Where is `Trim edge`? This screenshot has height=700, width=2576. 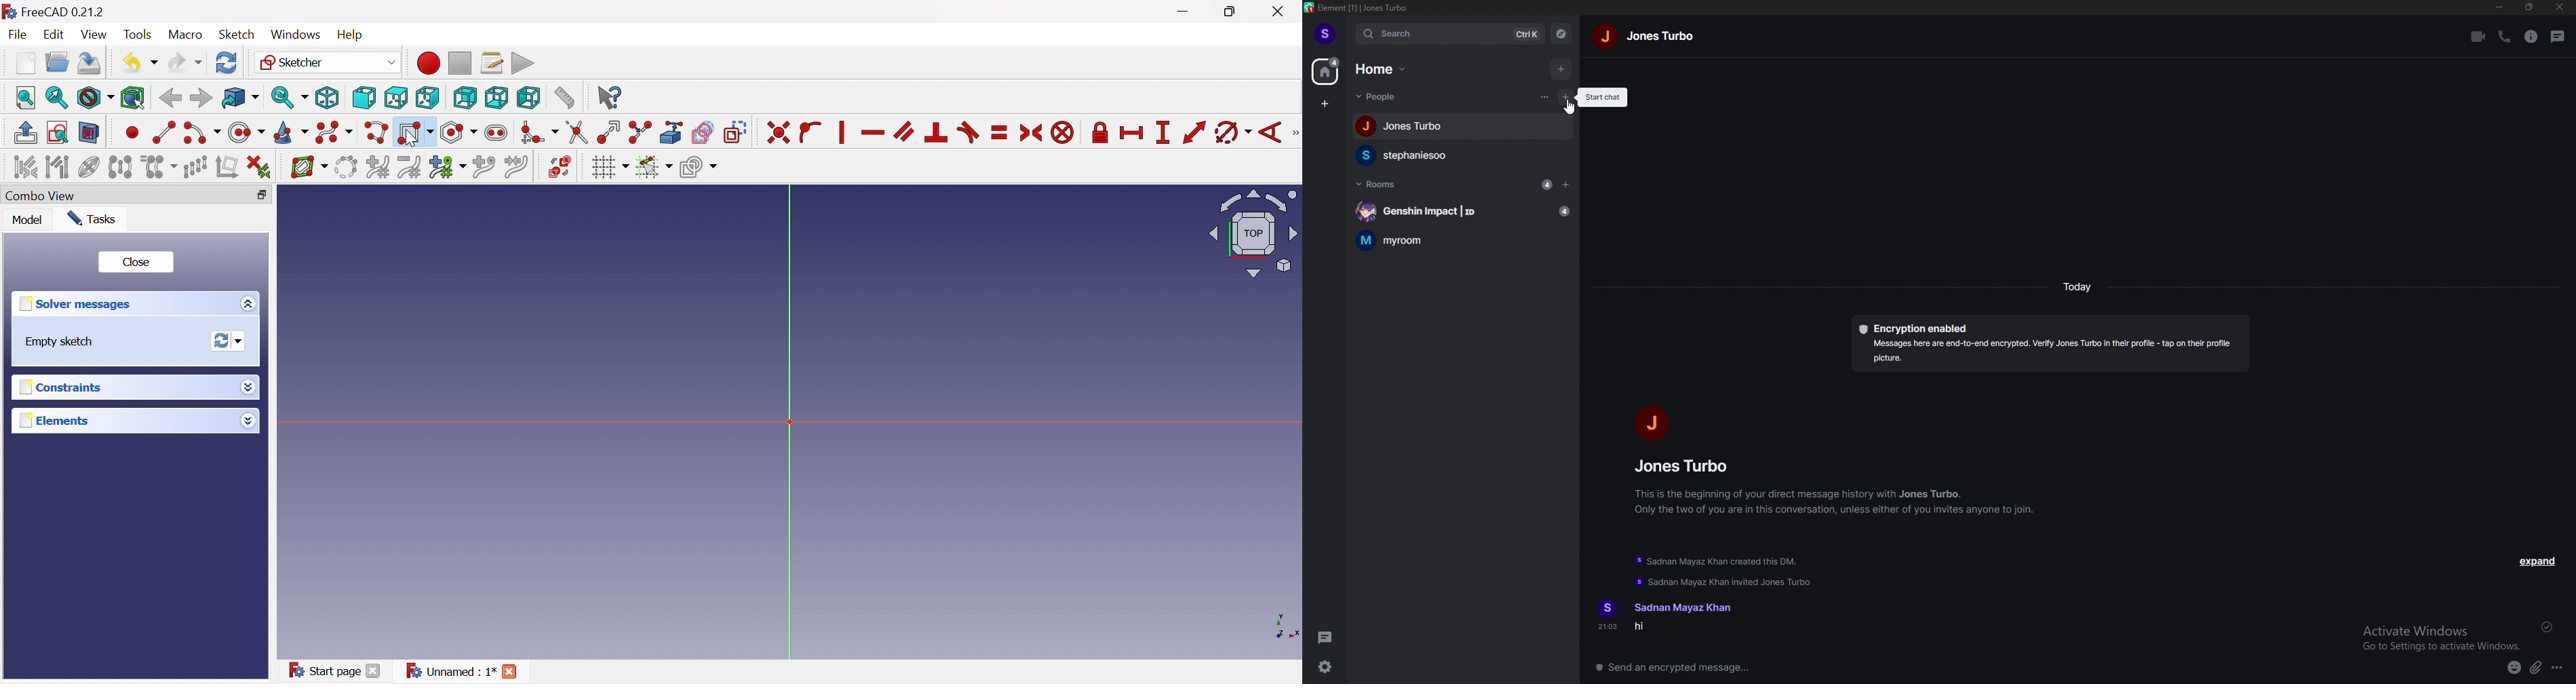 Trim edge is located at coordinates (578, 133).